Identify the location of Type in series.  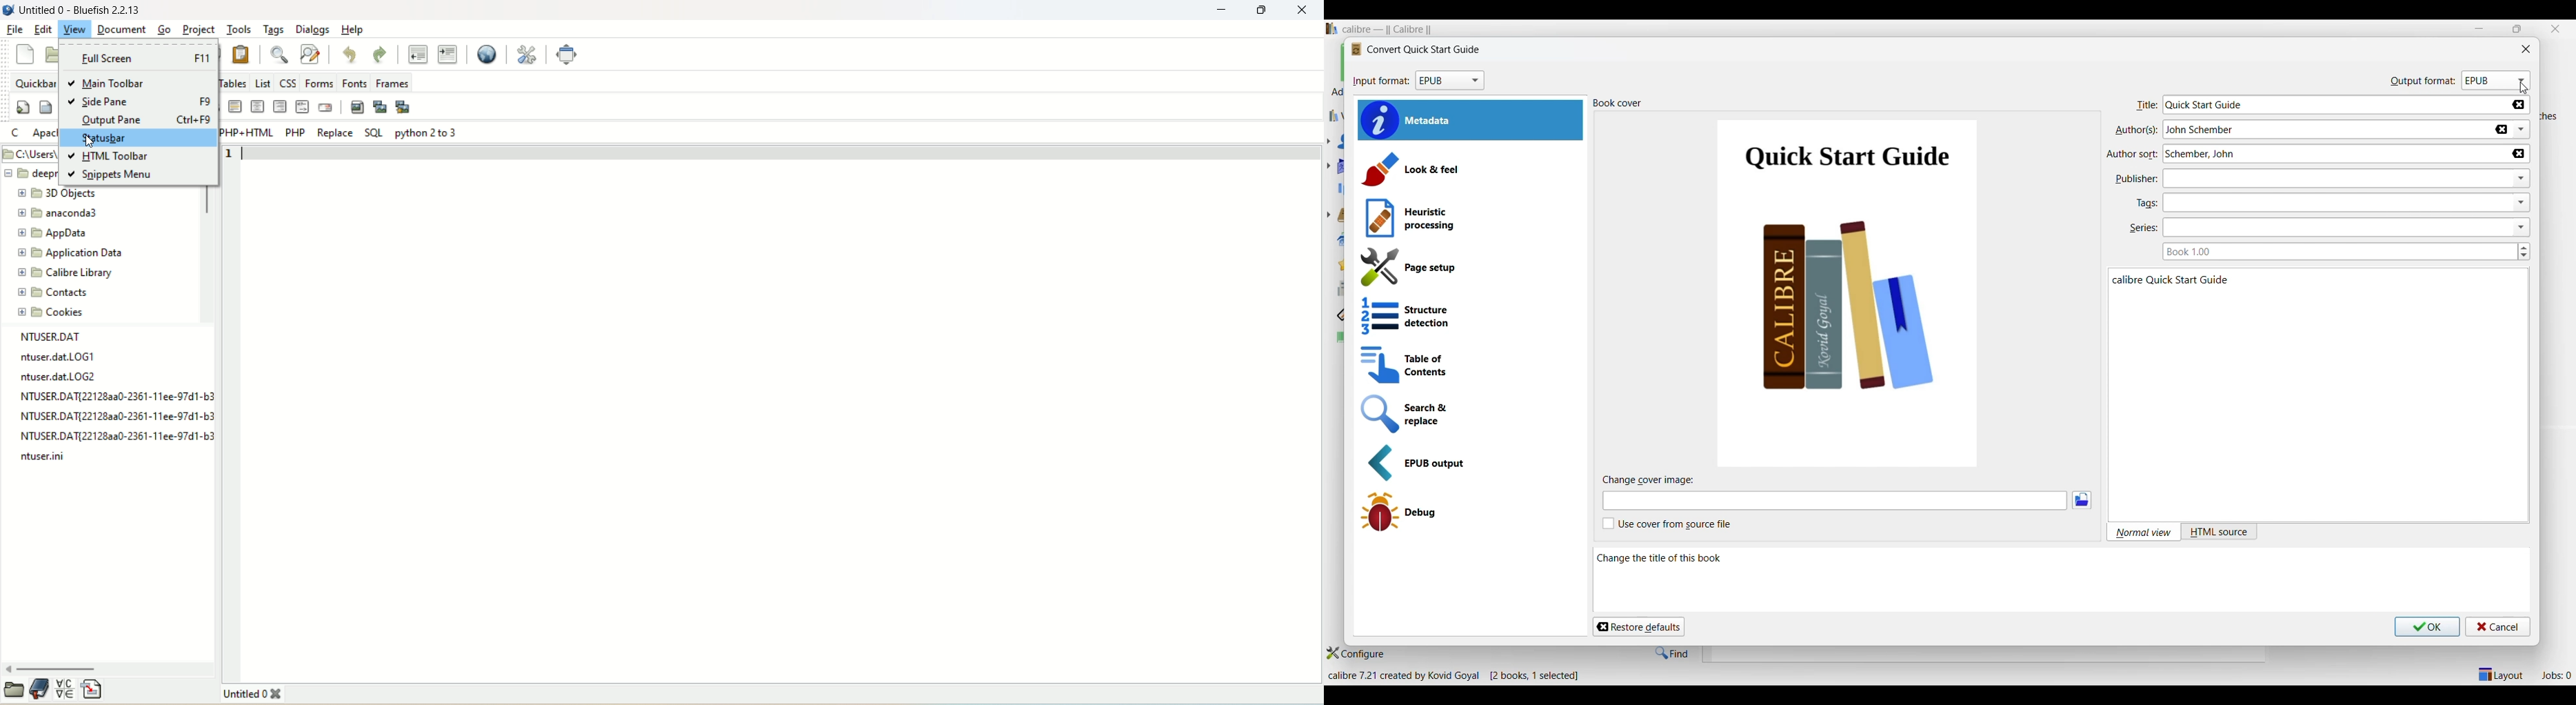
(2337, 228).